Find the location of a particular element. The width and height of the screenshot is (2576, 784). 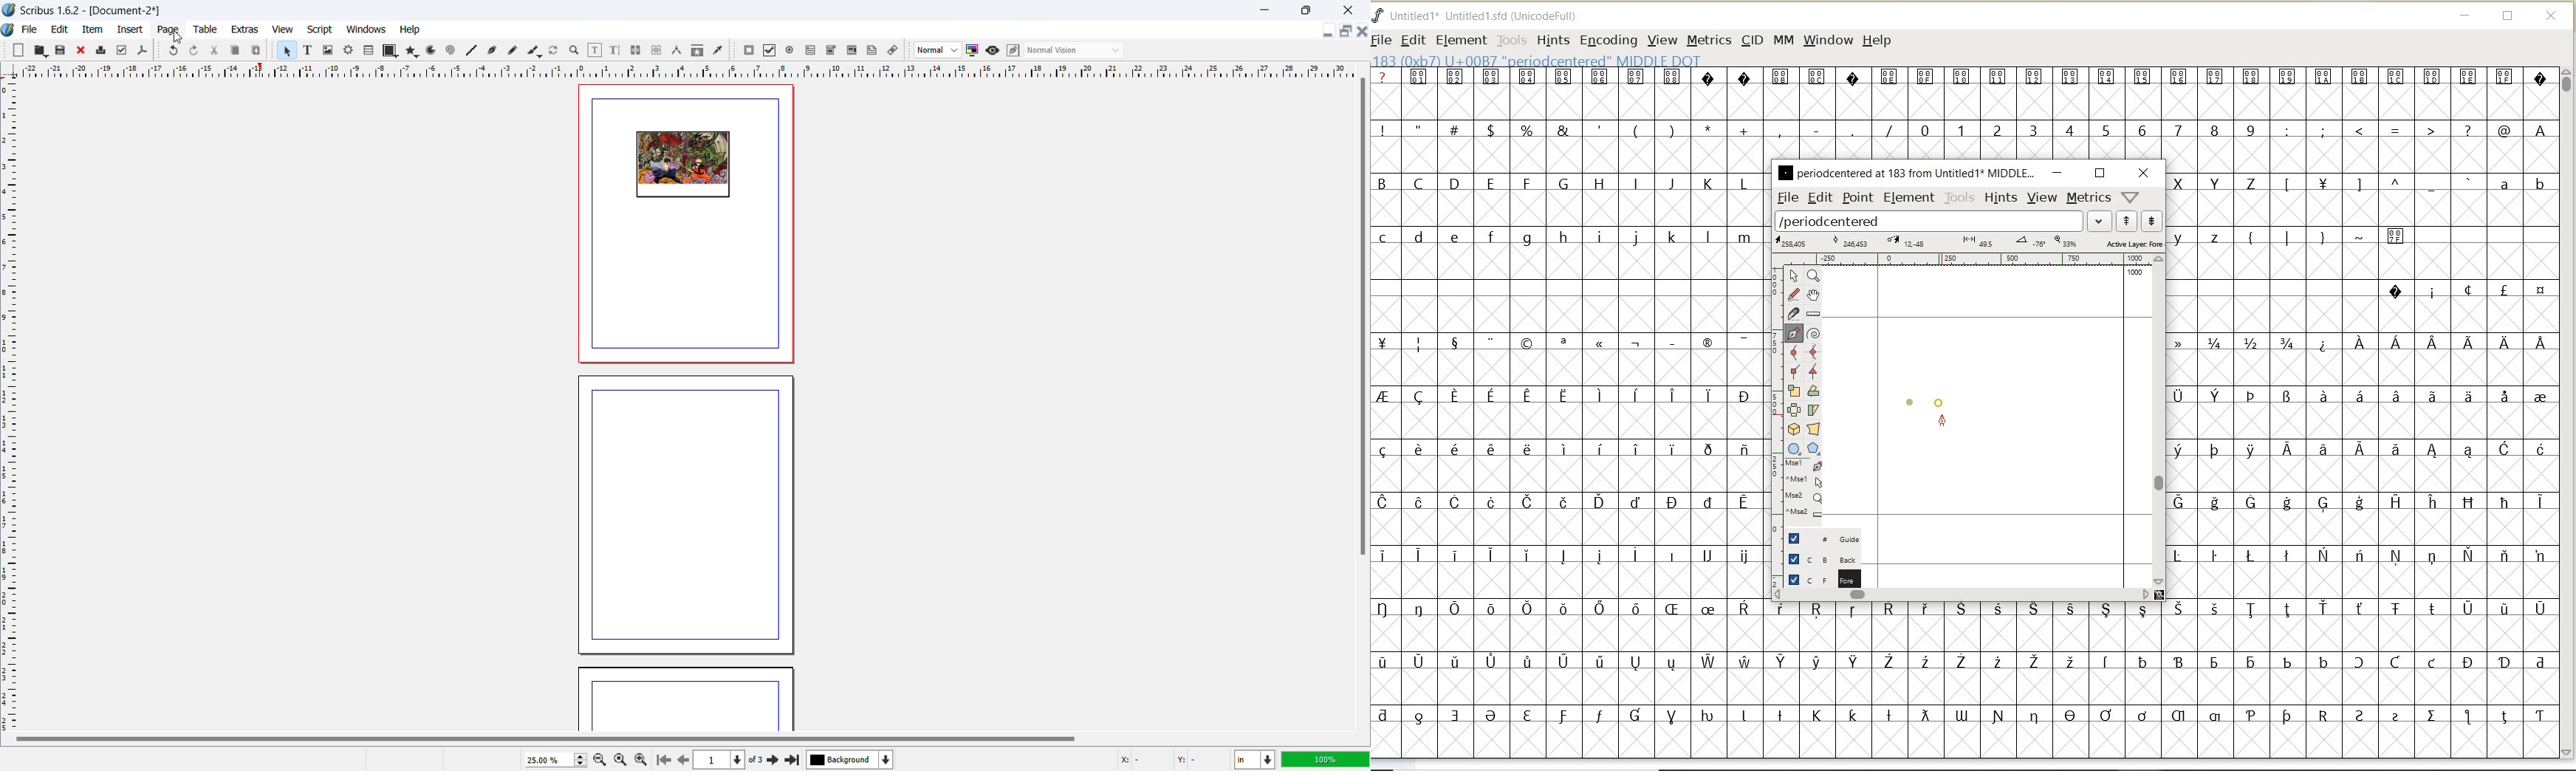

rotate the selection in 3D and project back to plane is located at coordinates (1793, 428).